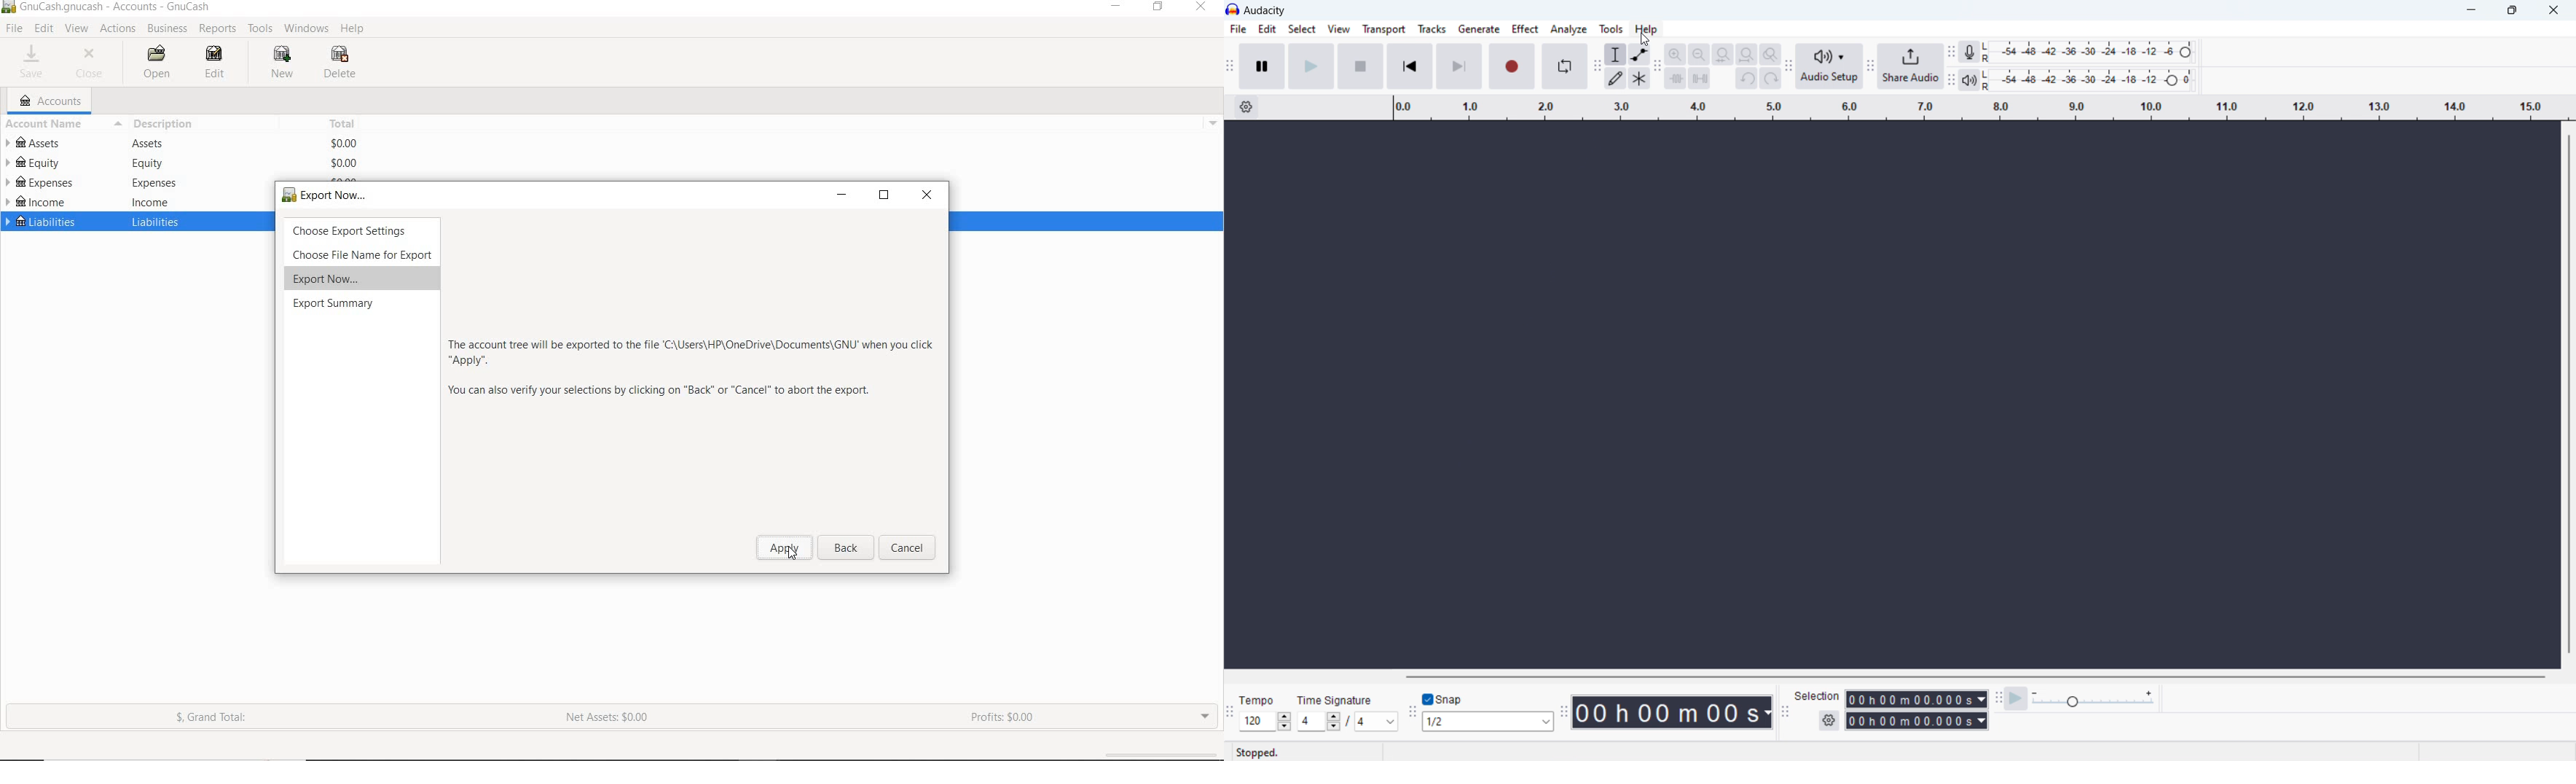  I want to click on audio setup, so click(1831, 66).